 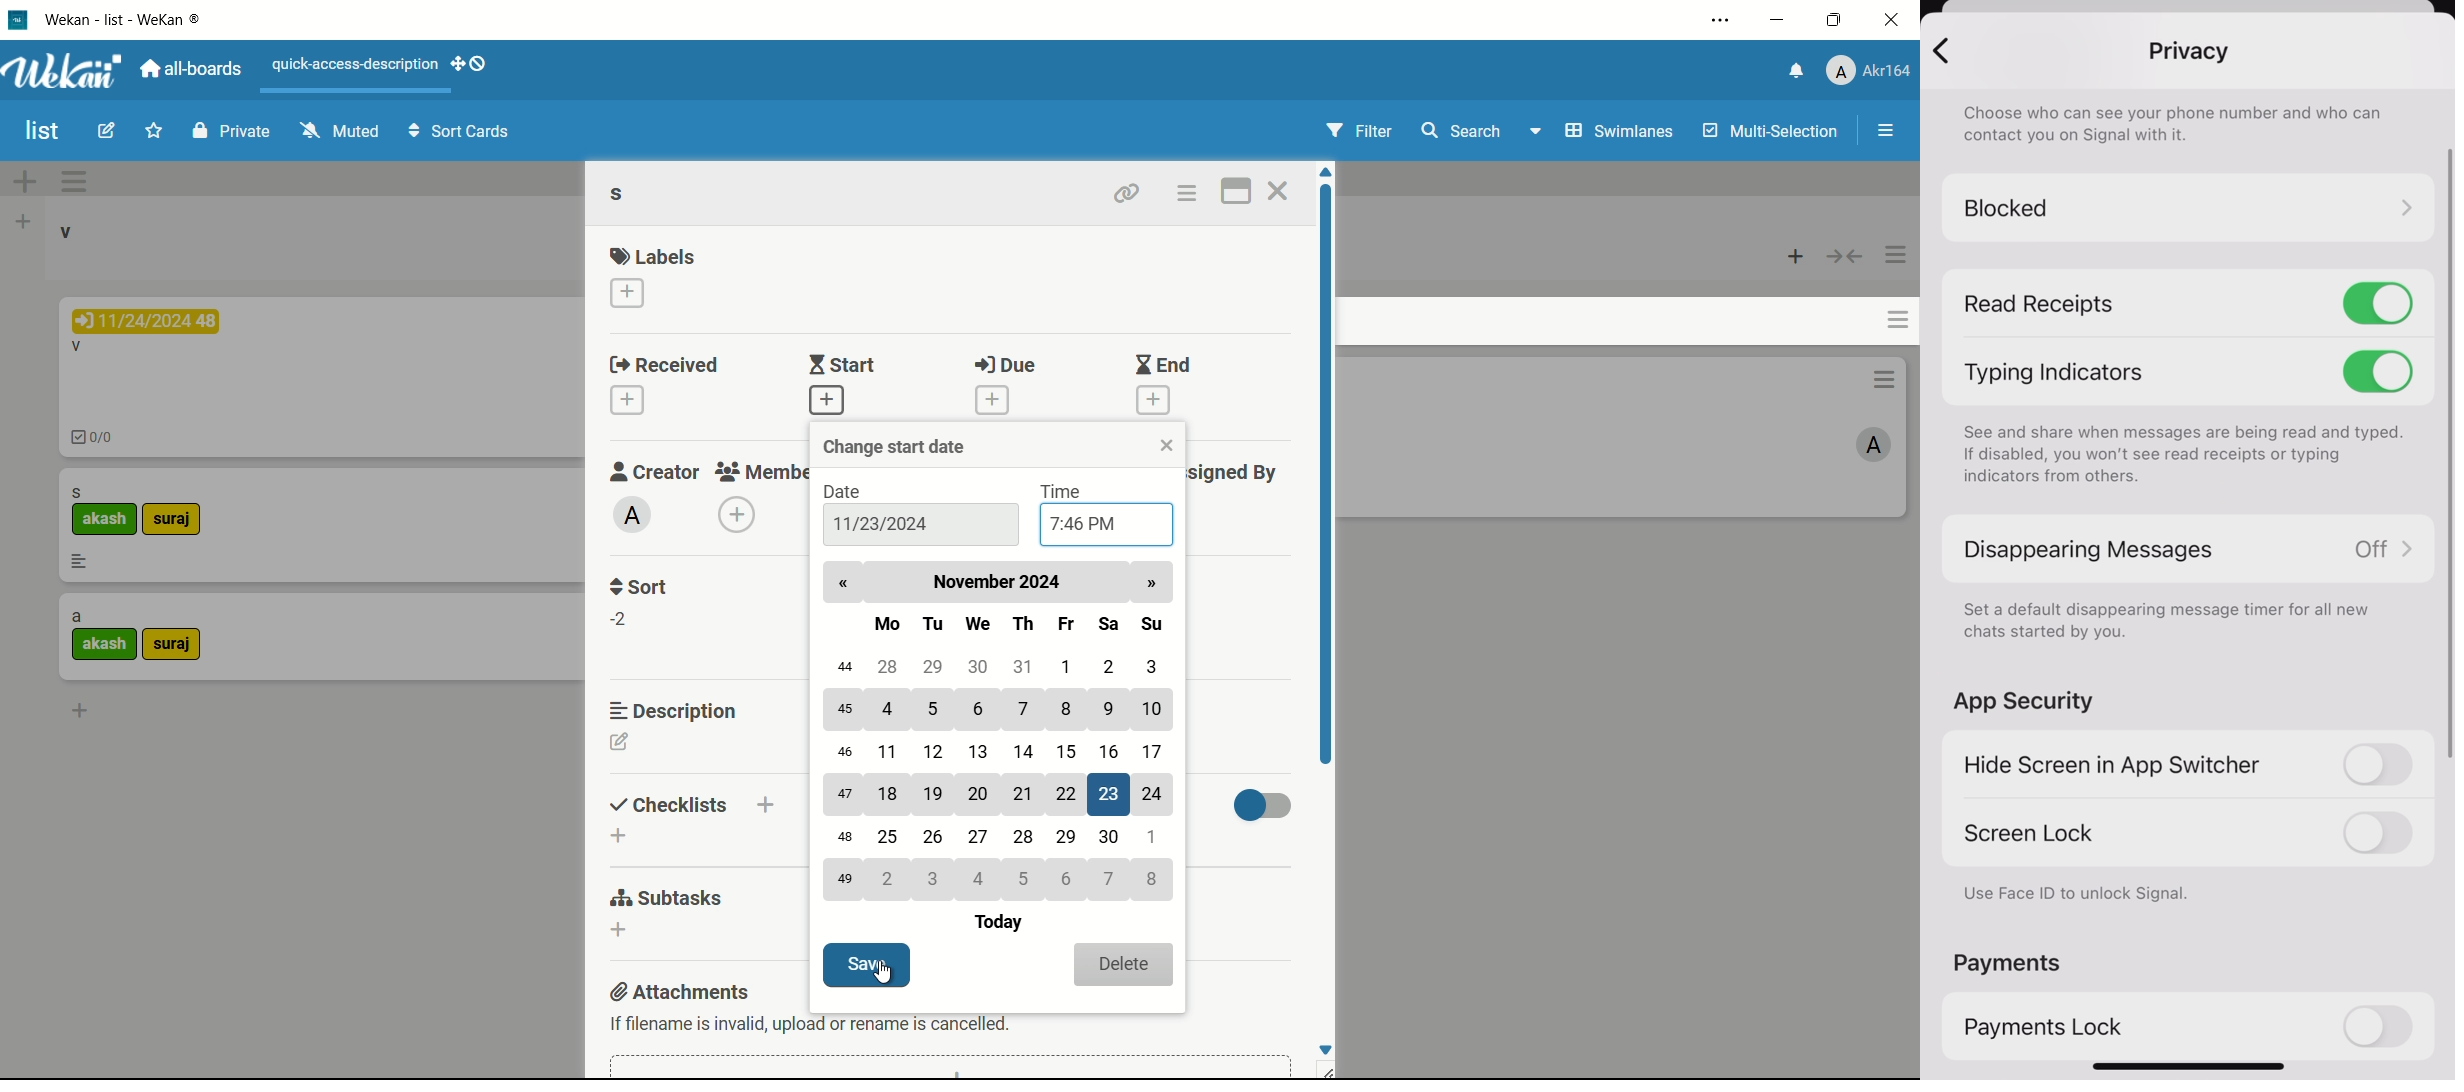 I want to click on add swimlane, so click(x=25, y=183).